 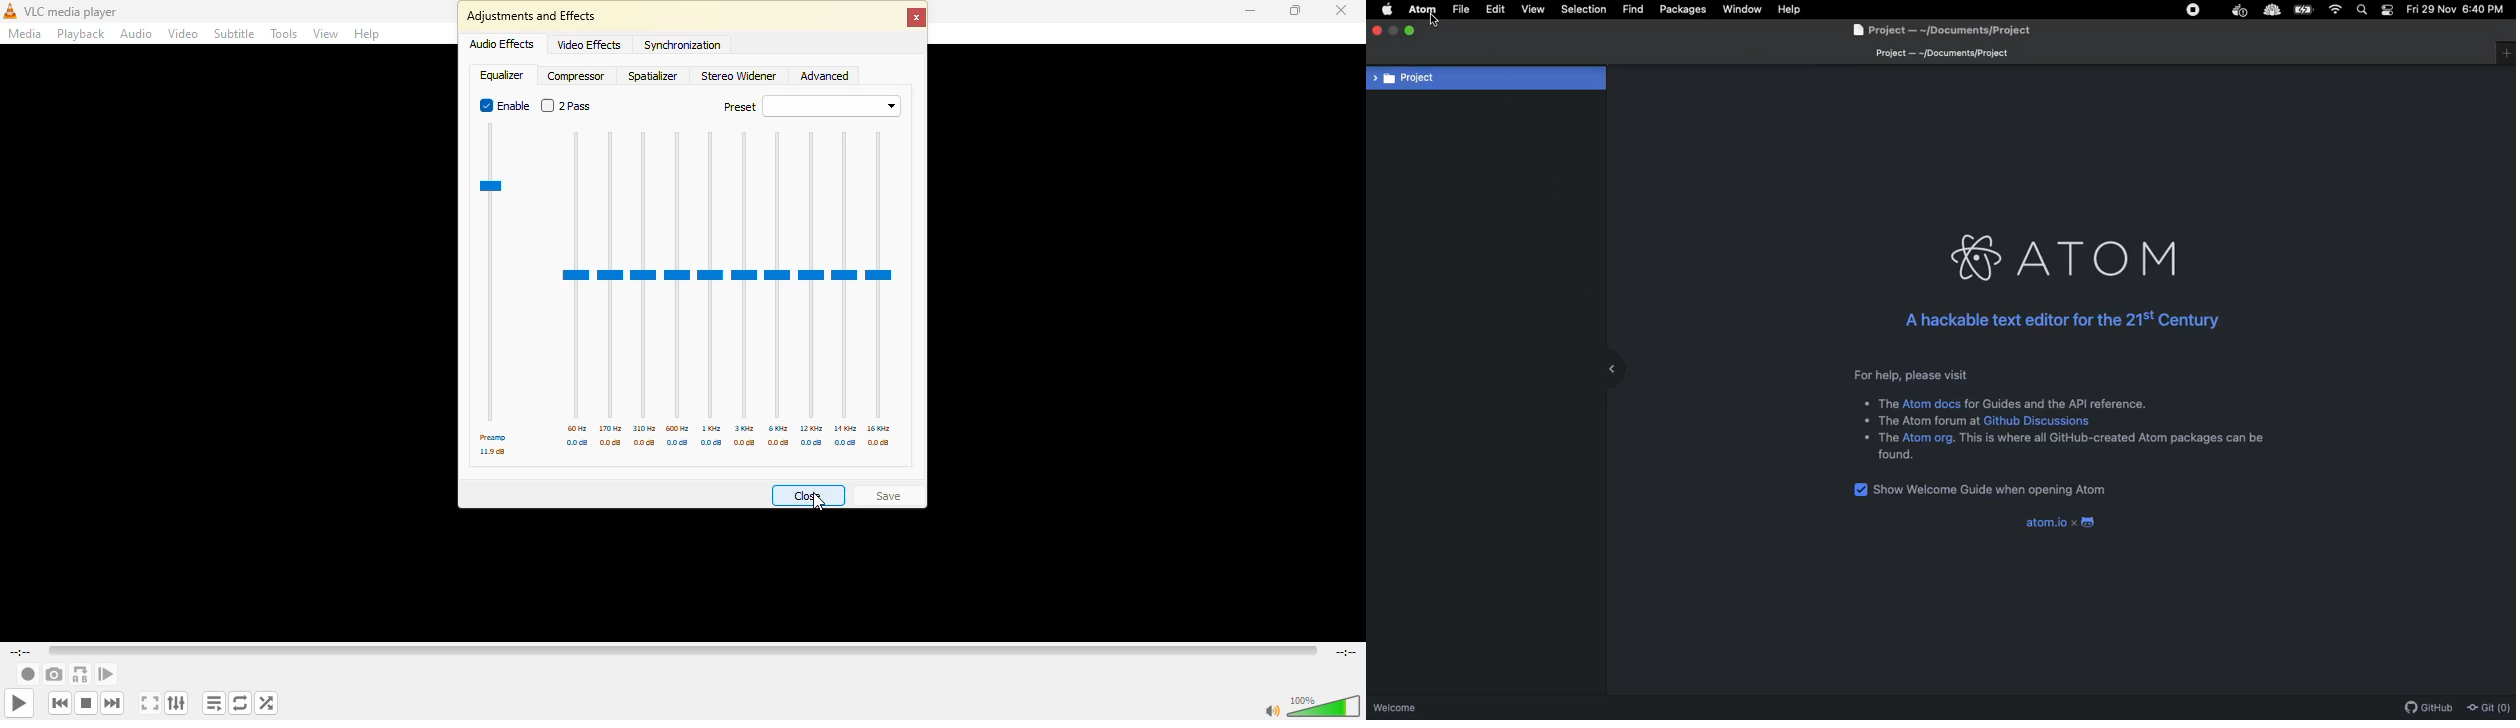 What do you see at coordinates (136, 36) in the screenshot?
I see `audio` at bounding box center [136, 36].